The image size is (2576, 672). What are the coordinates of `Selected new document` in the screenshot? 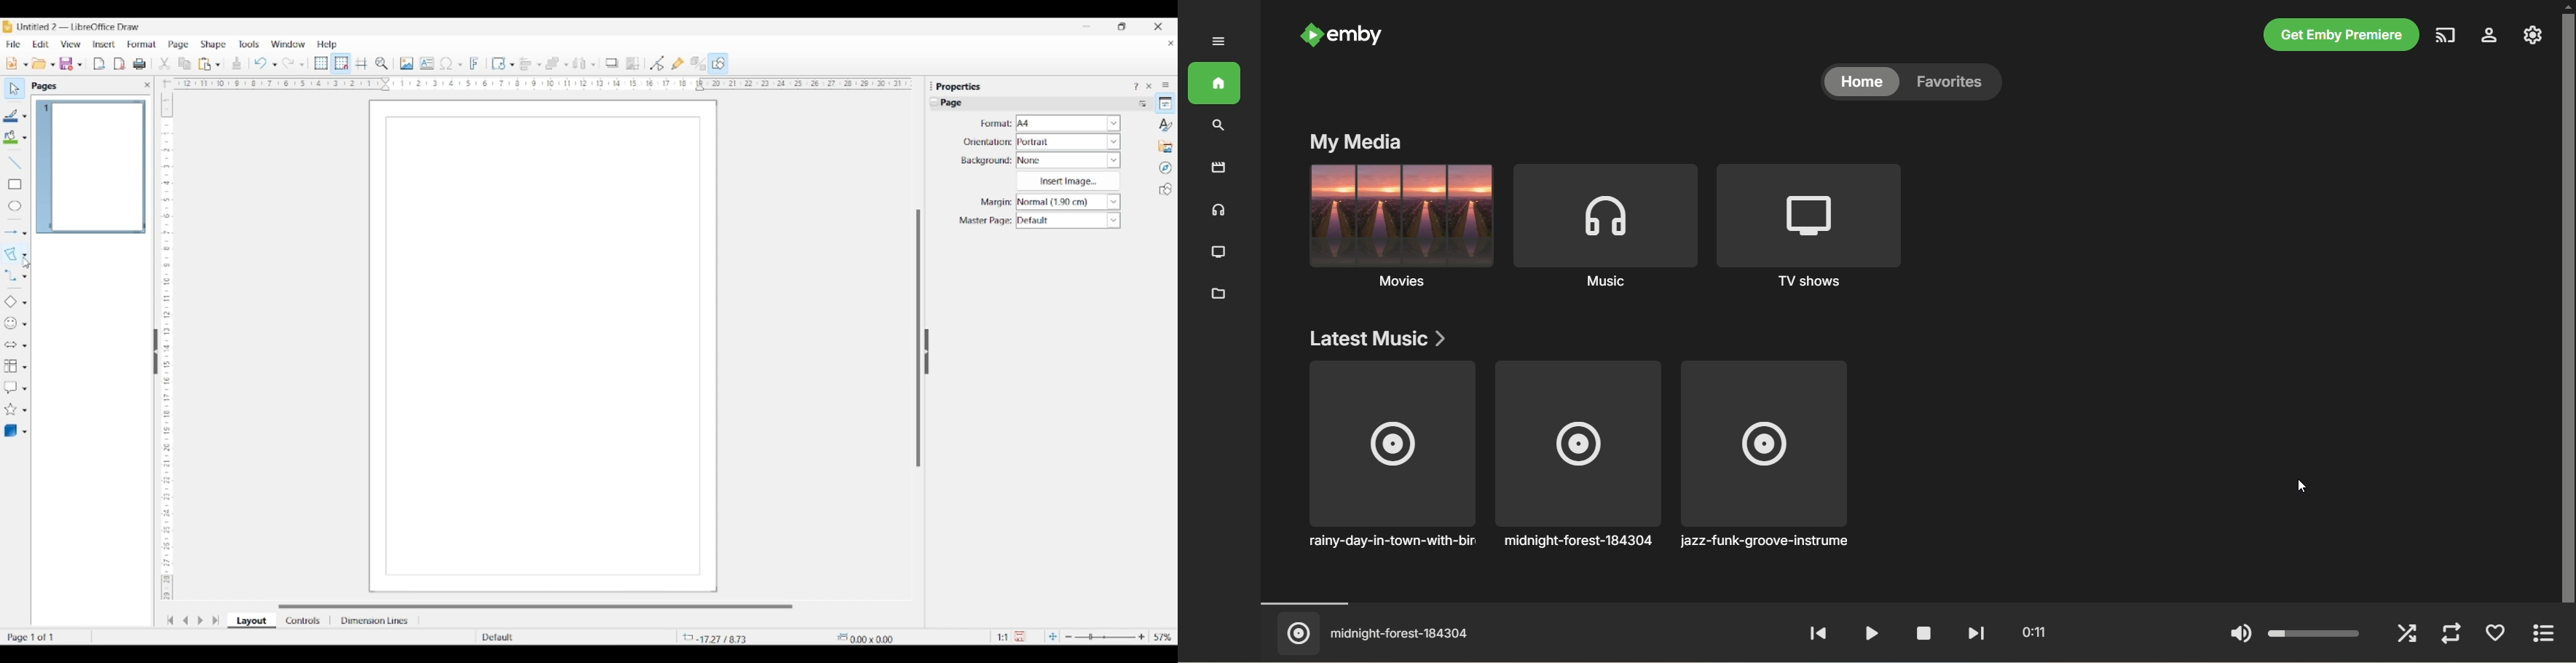 It's located at (10, 64).